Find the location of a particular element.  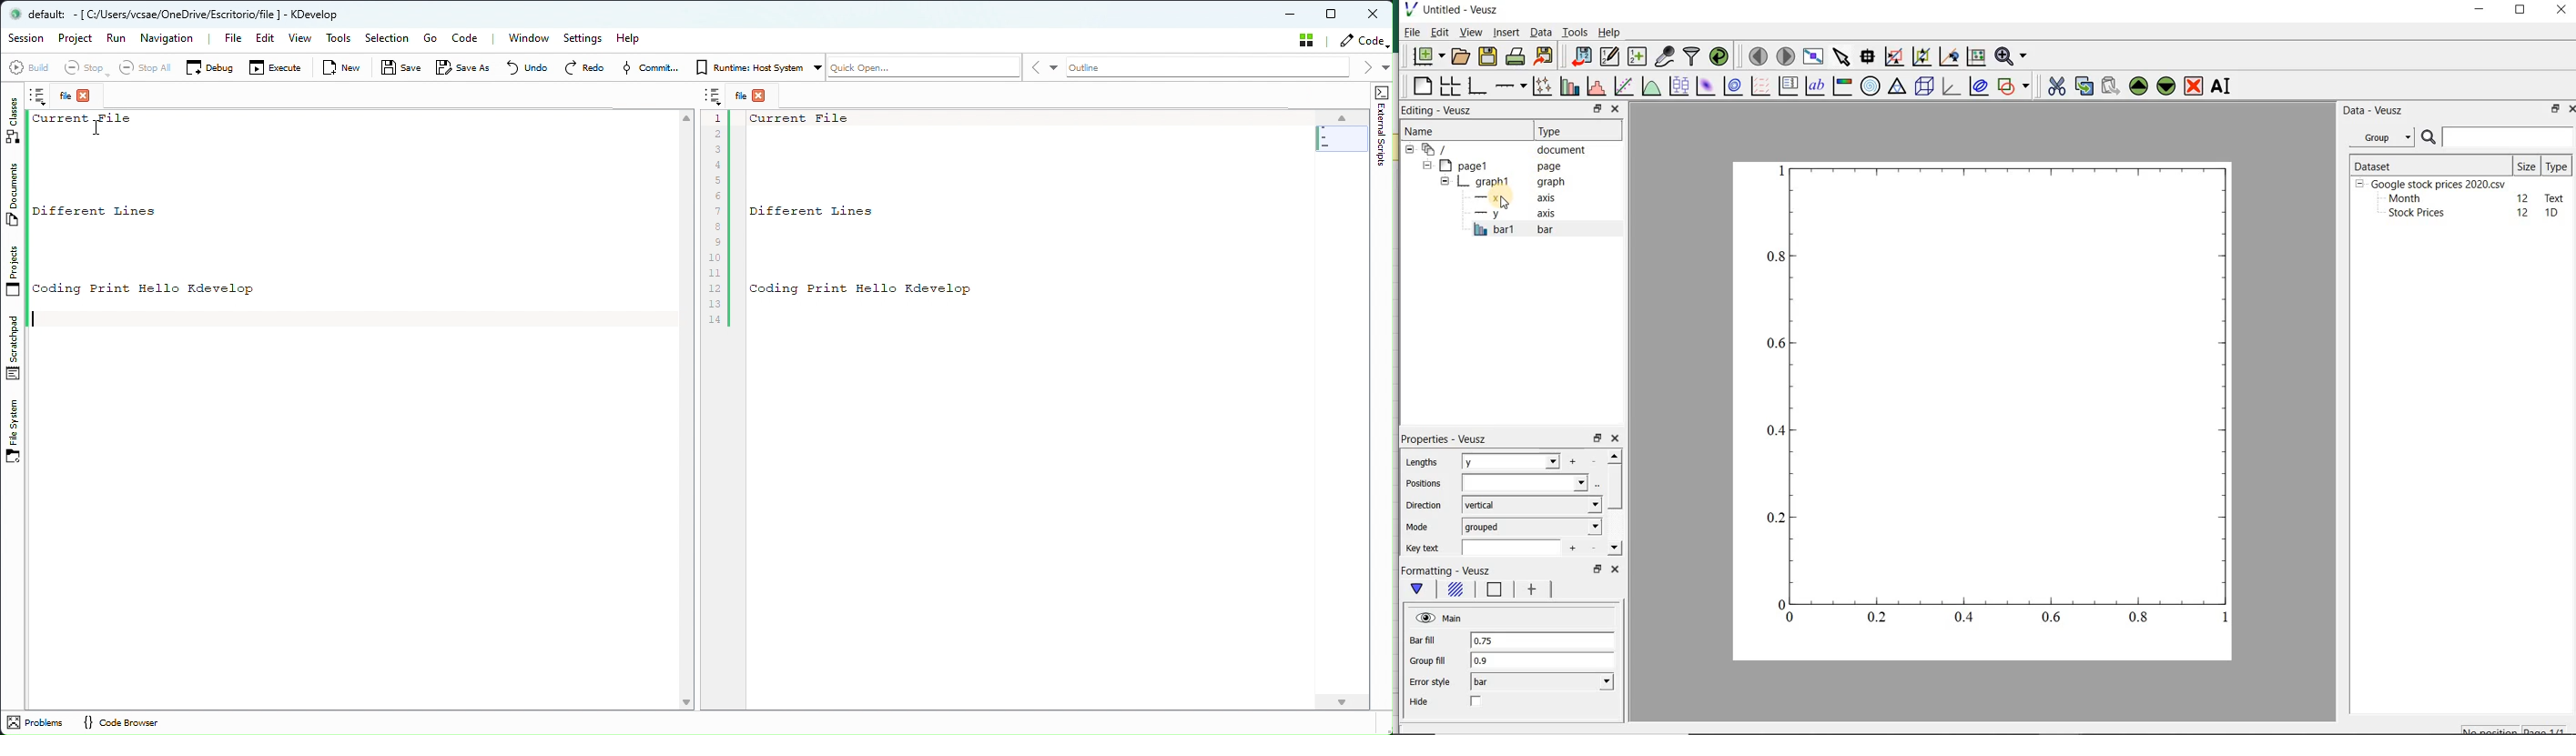

remove the selected widget is located at coordinates (2194, 86).